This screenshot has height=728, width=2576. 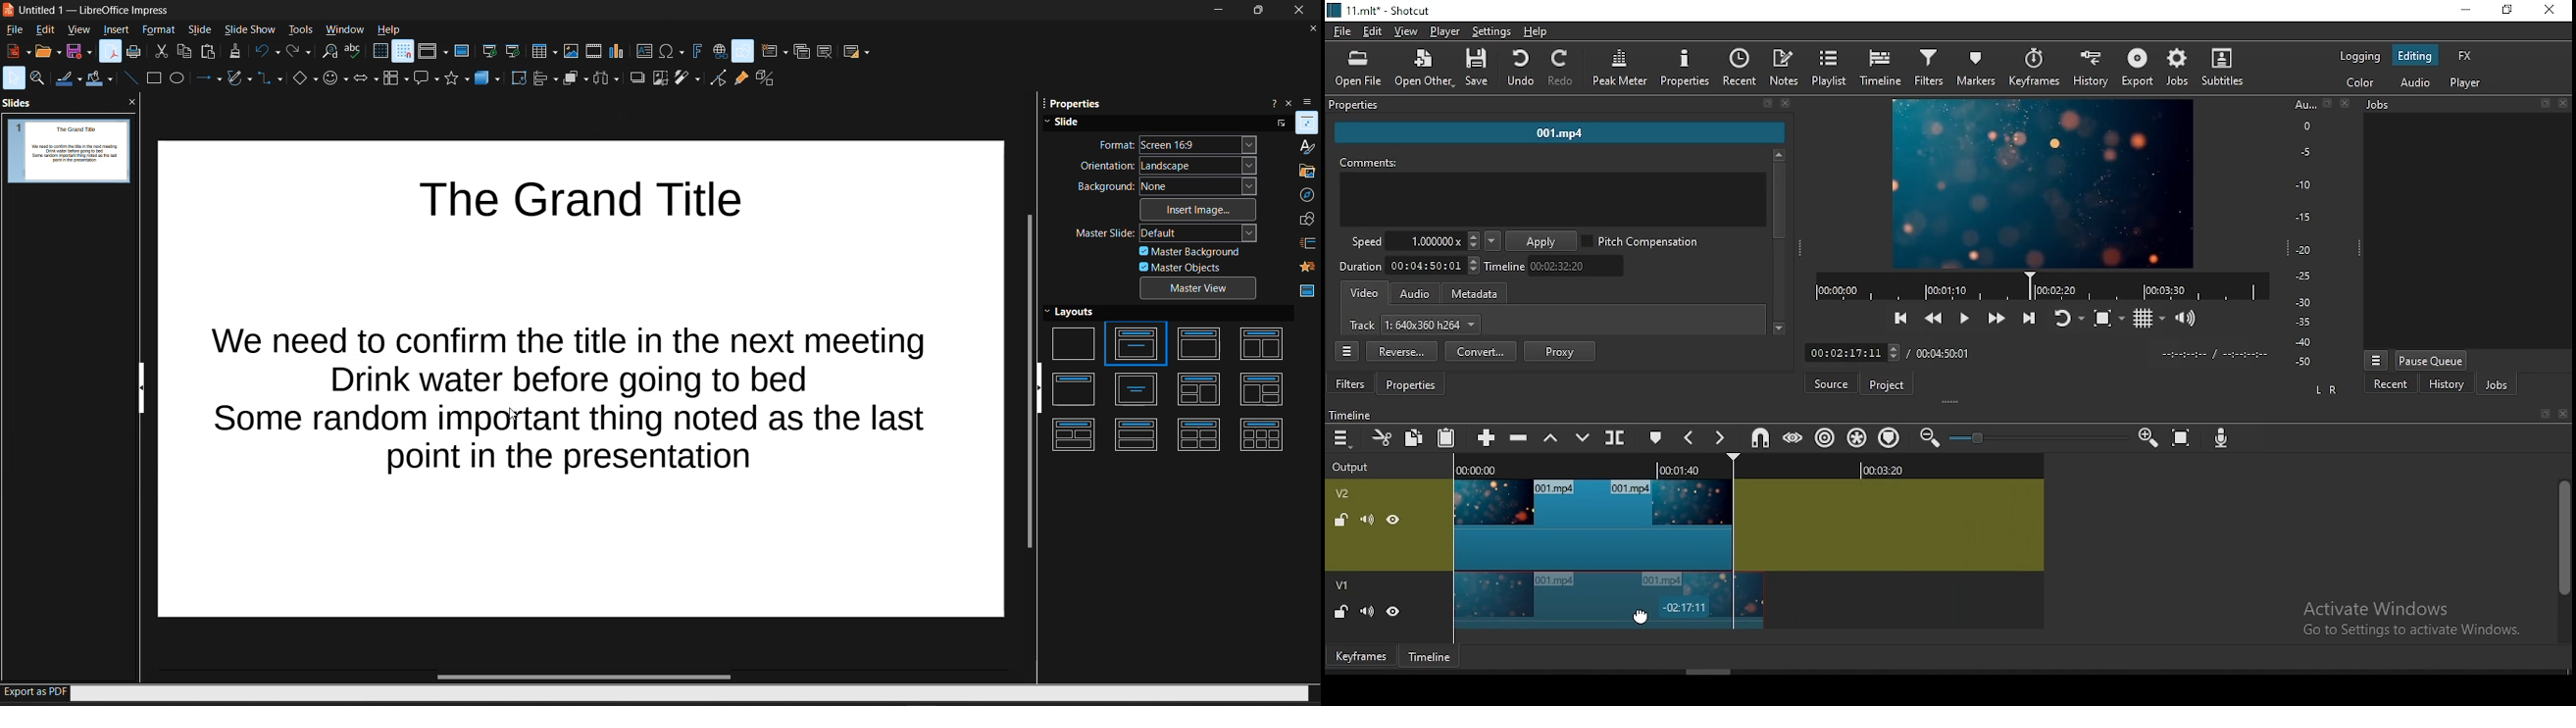 I want to click on window, so click(x=343, y=30).